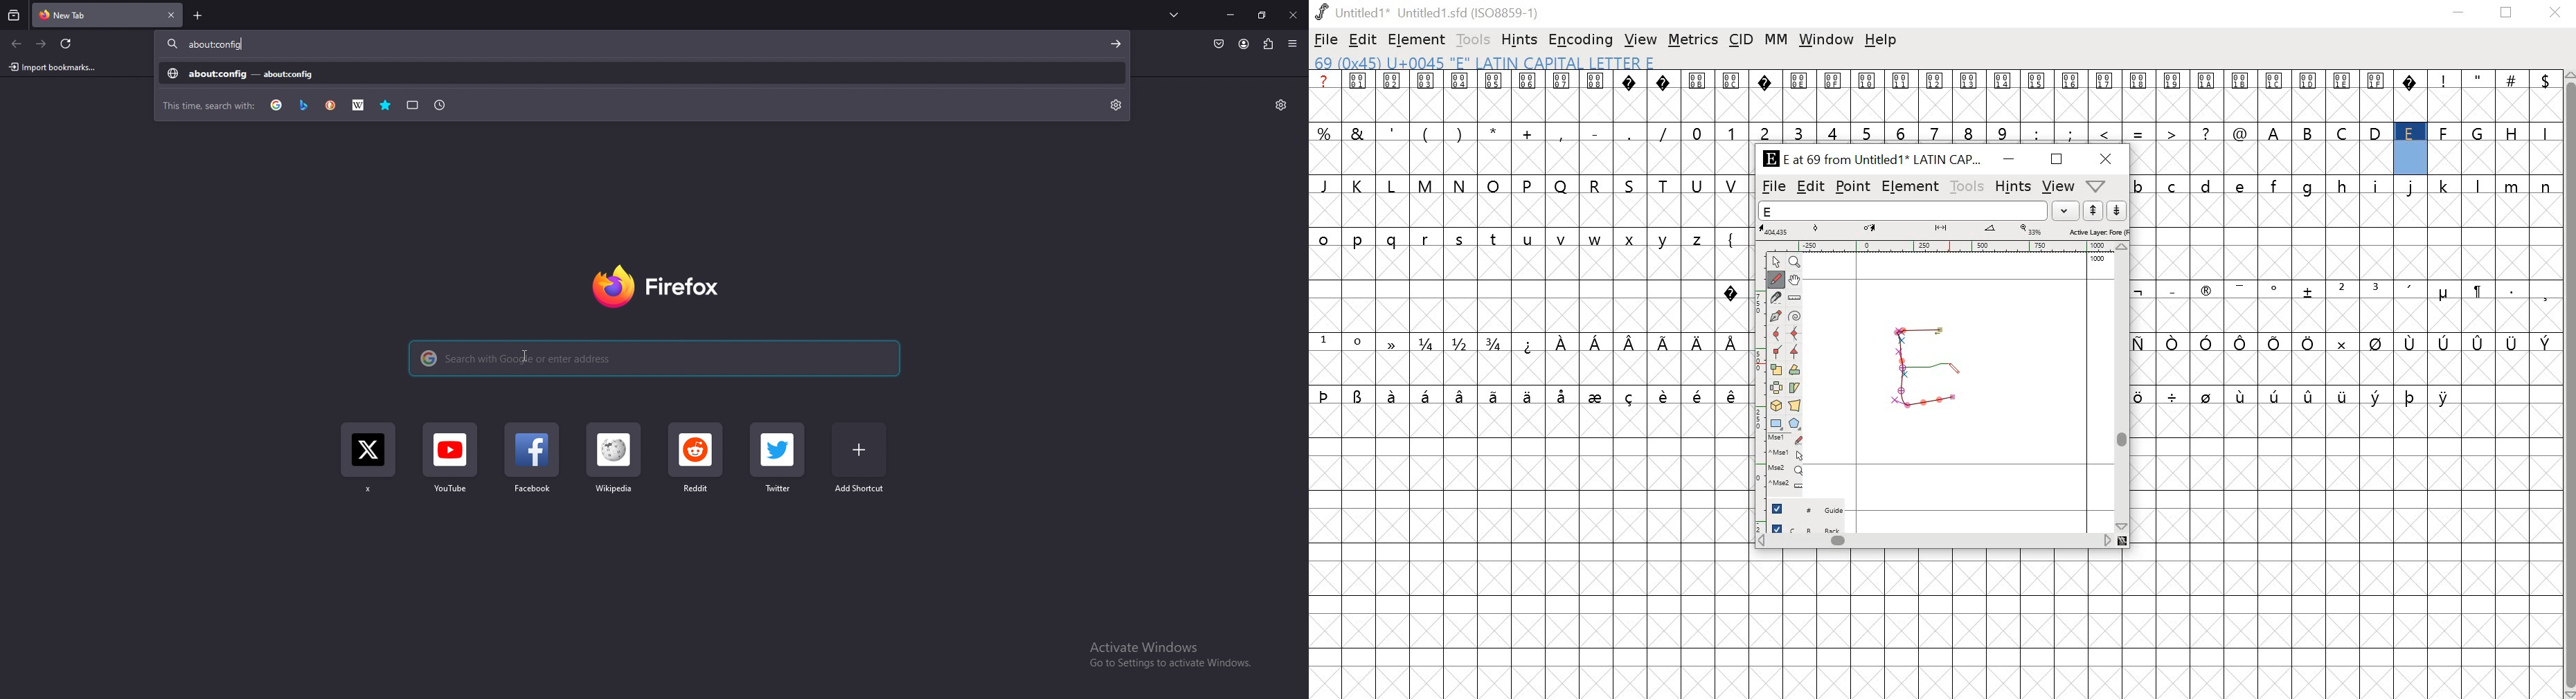 The image size is (2576, 700). Describe the element at coordinates (2102, 185) in the screenshot. I see `dropdown menu` at that location.